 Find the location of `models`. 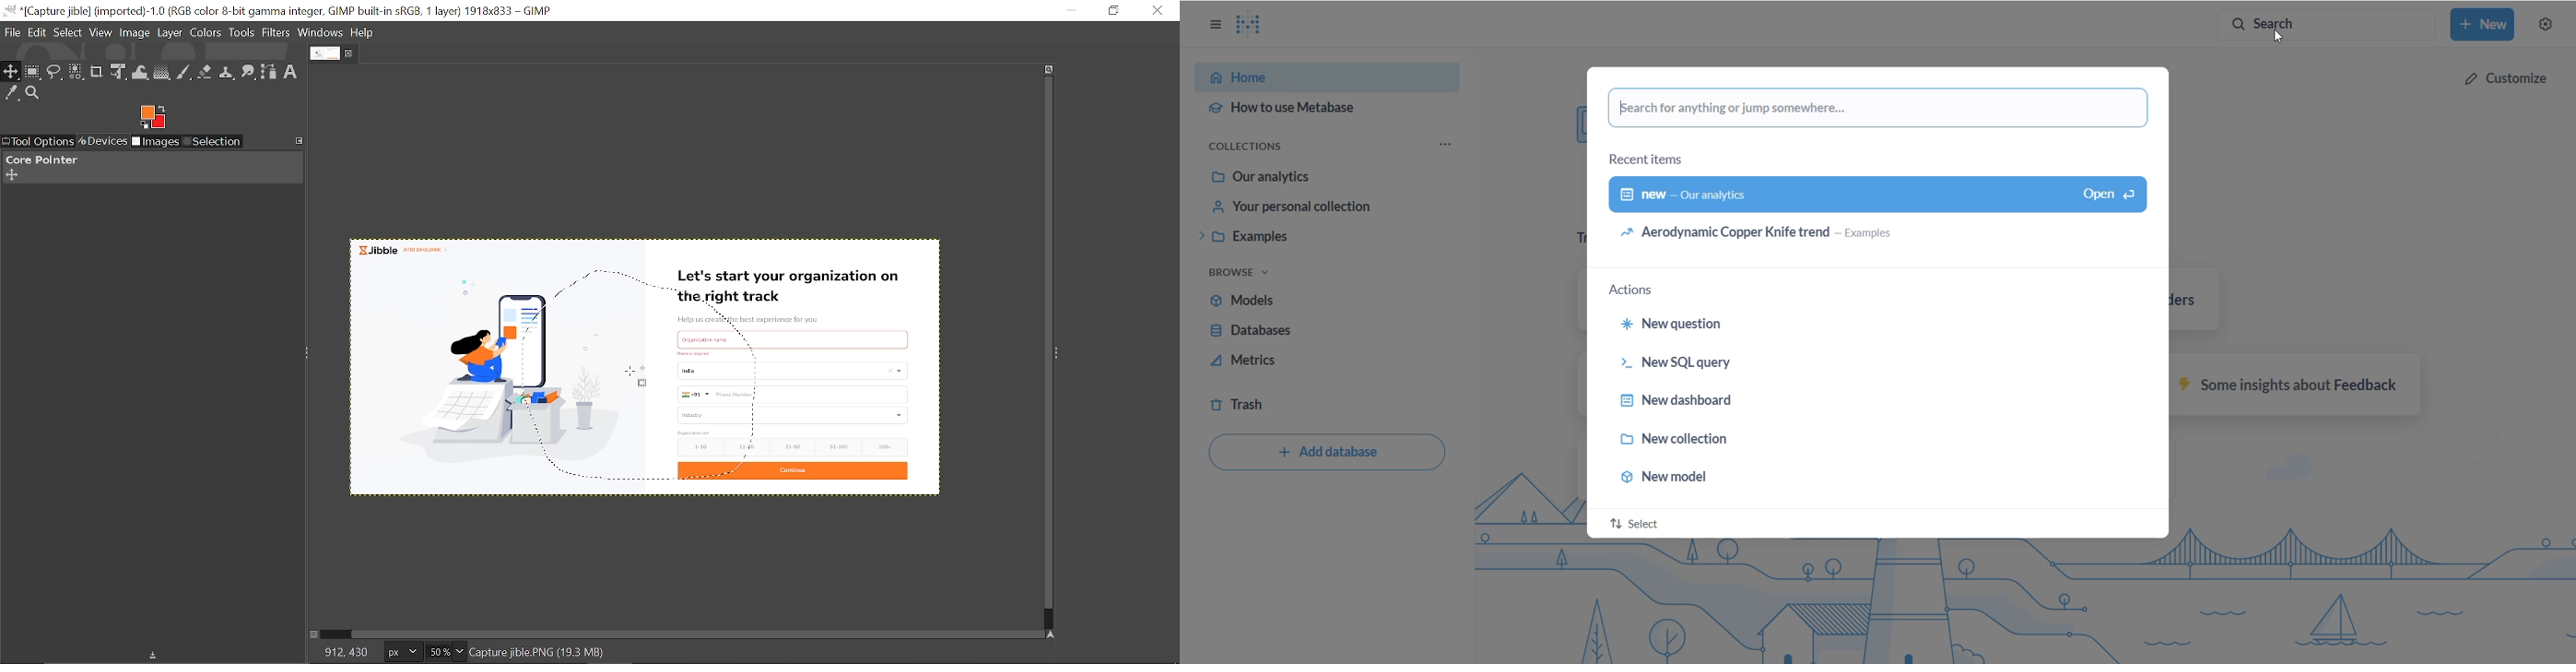

models is located at coordinates (1273, 301).